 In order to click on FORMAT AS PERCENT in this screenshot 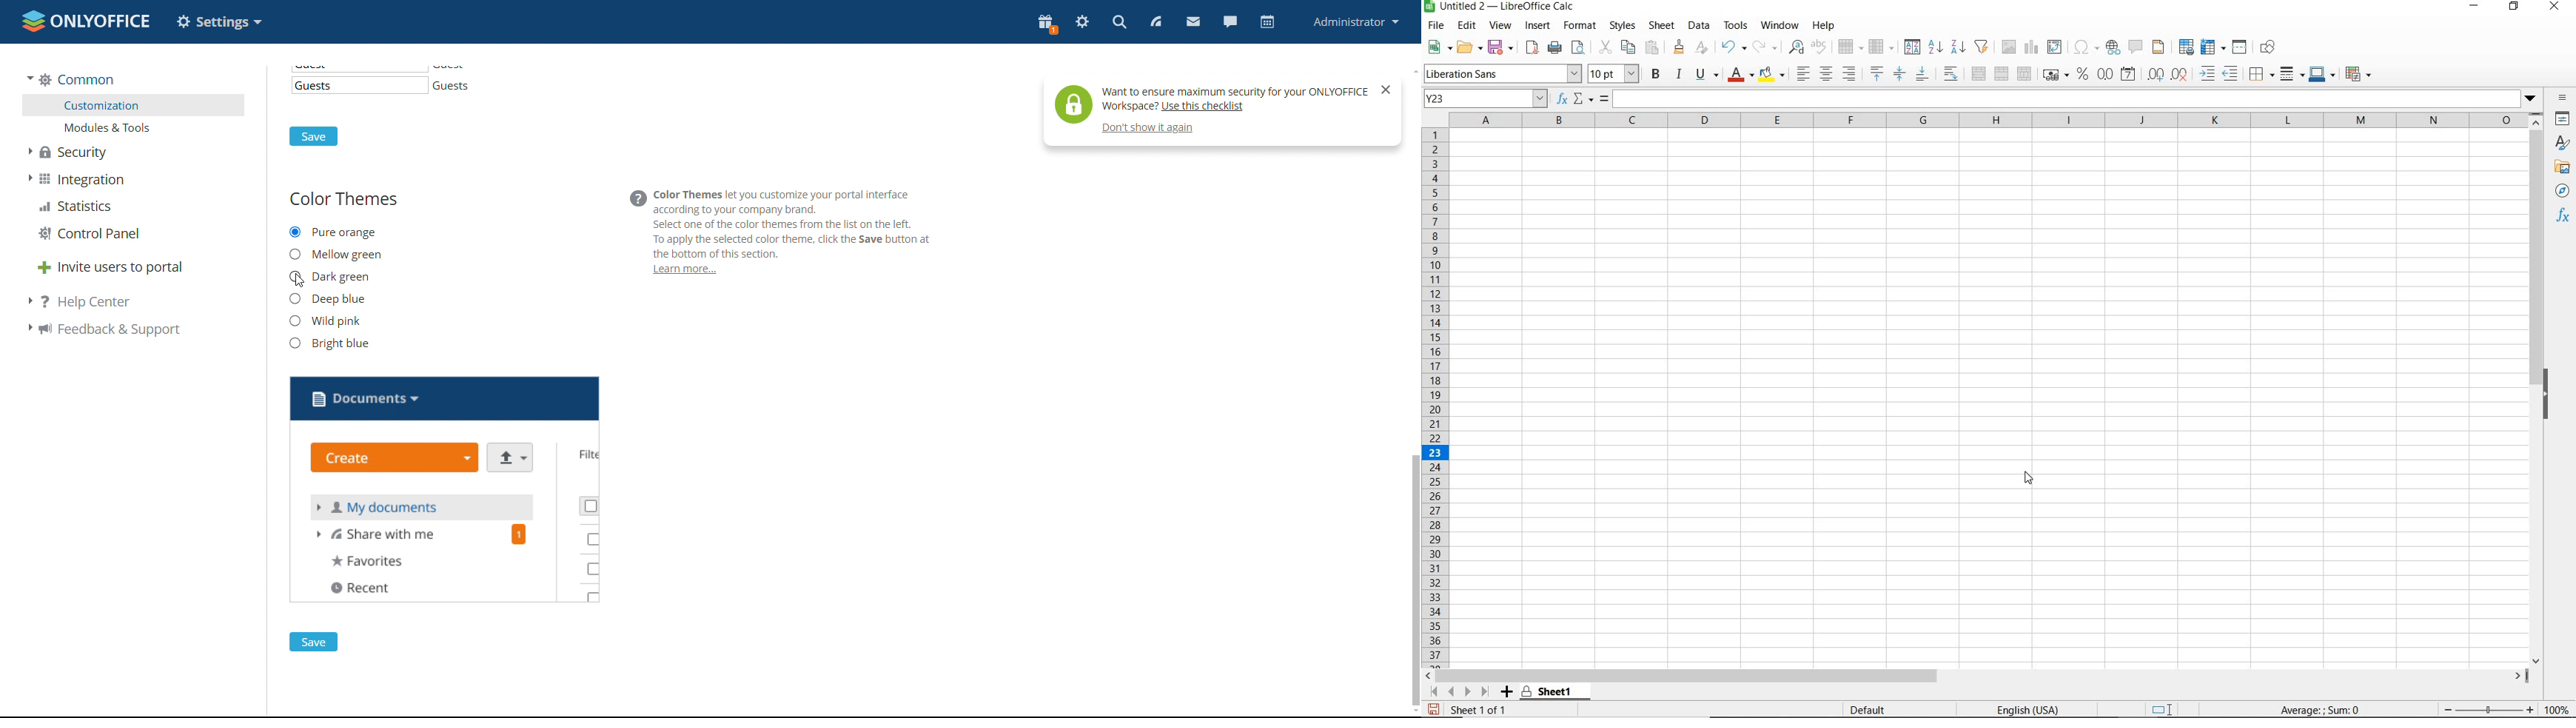, I will do `click(2083, 75)`.